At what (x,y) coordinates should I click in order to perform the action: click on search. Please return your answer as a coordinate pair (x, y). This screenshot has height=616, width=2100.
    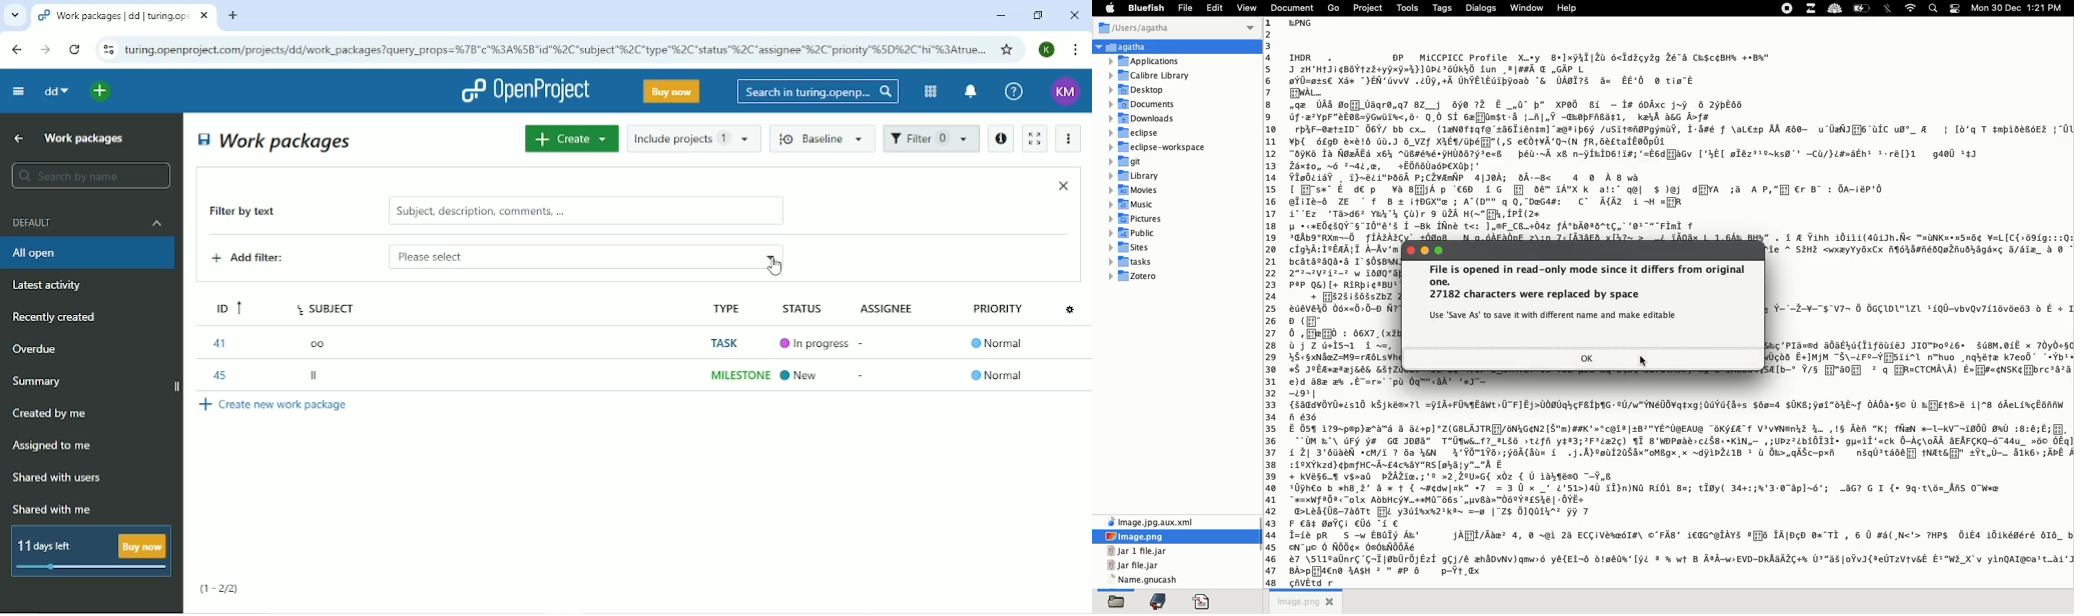
    Looking at the image, I should click on (1933, 8).